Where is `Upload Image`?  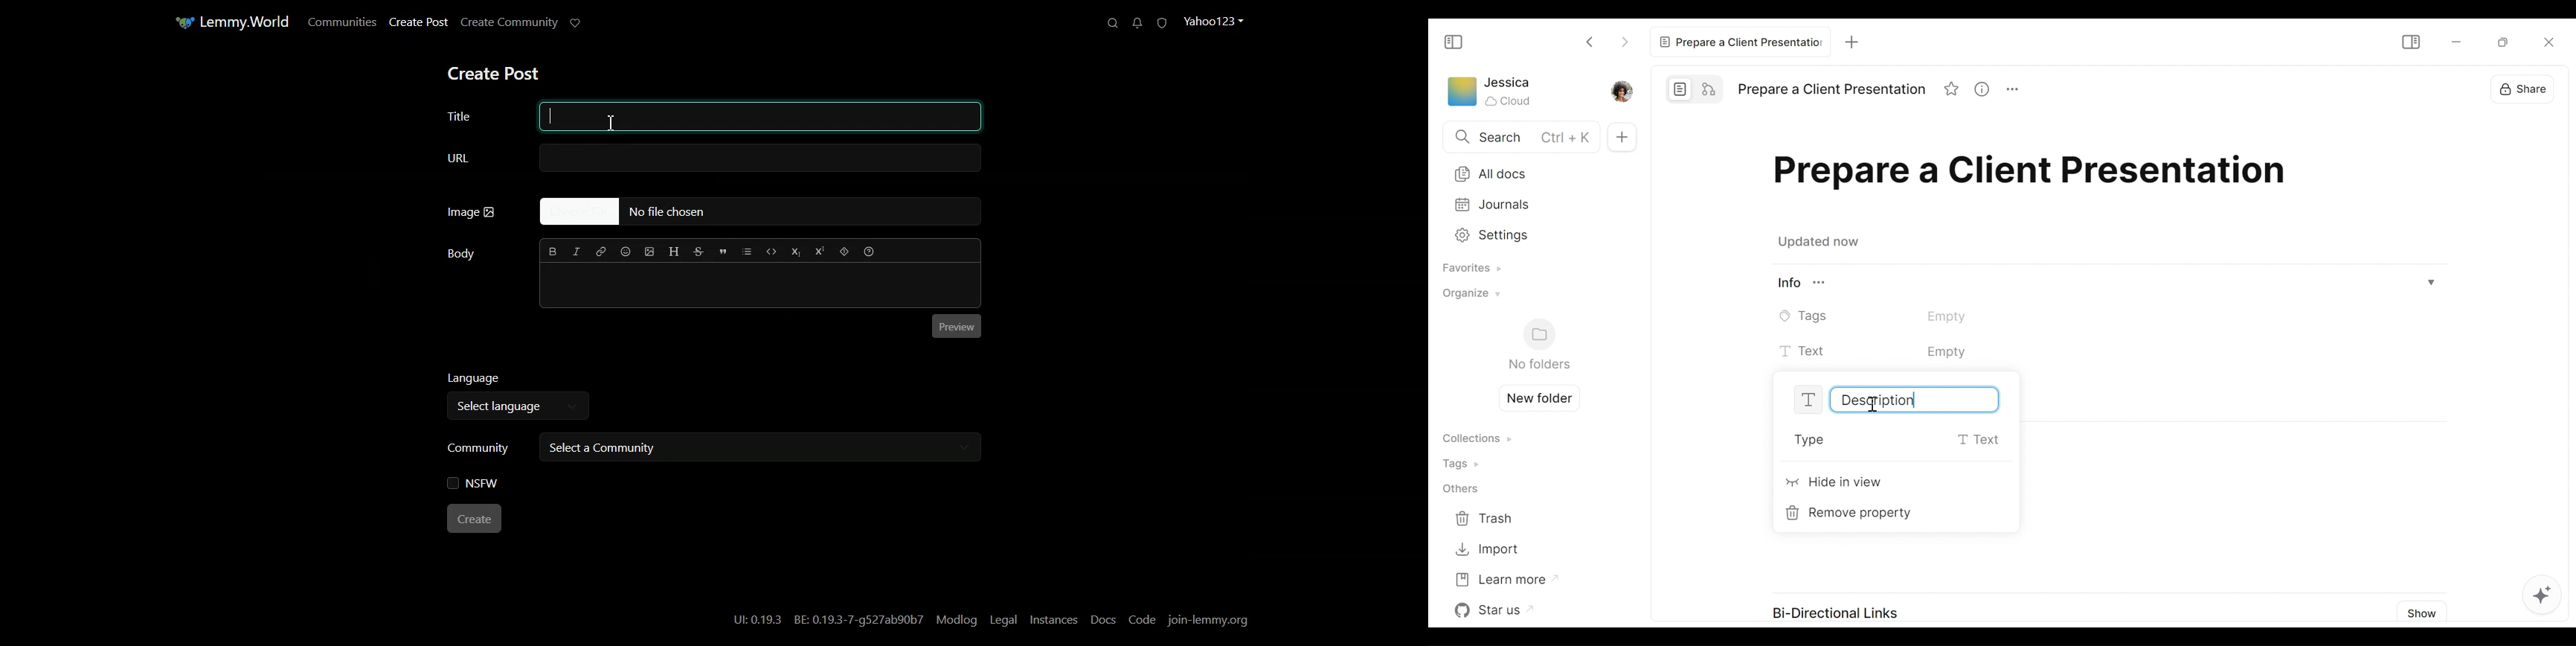
Upload Image is located at coordinates (650, 252).